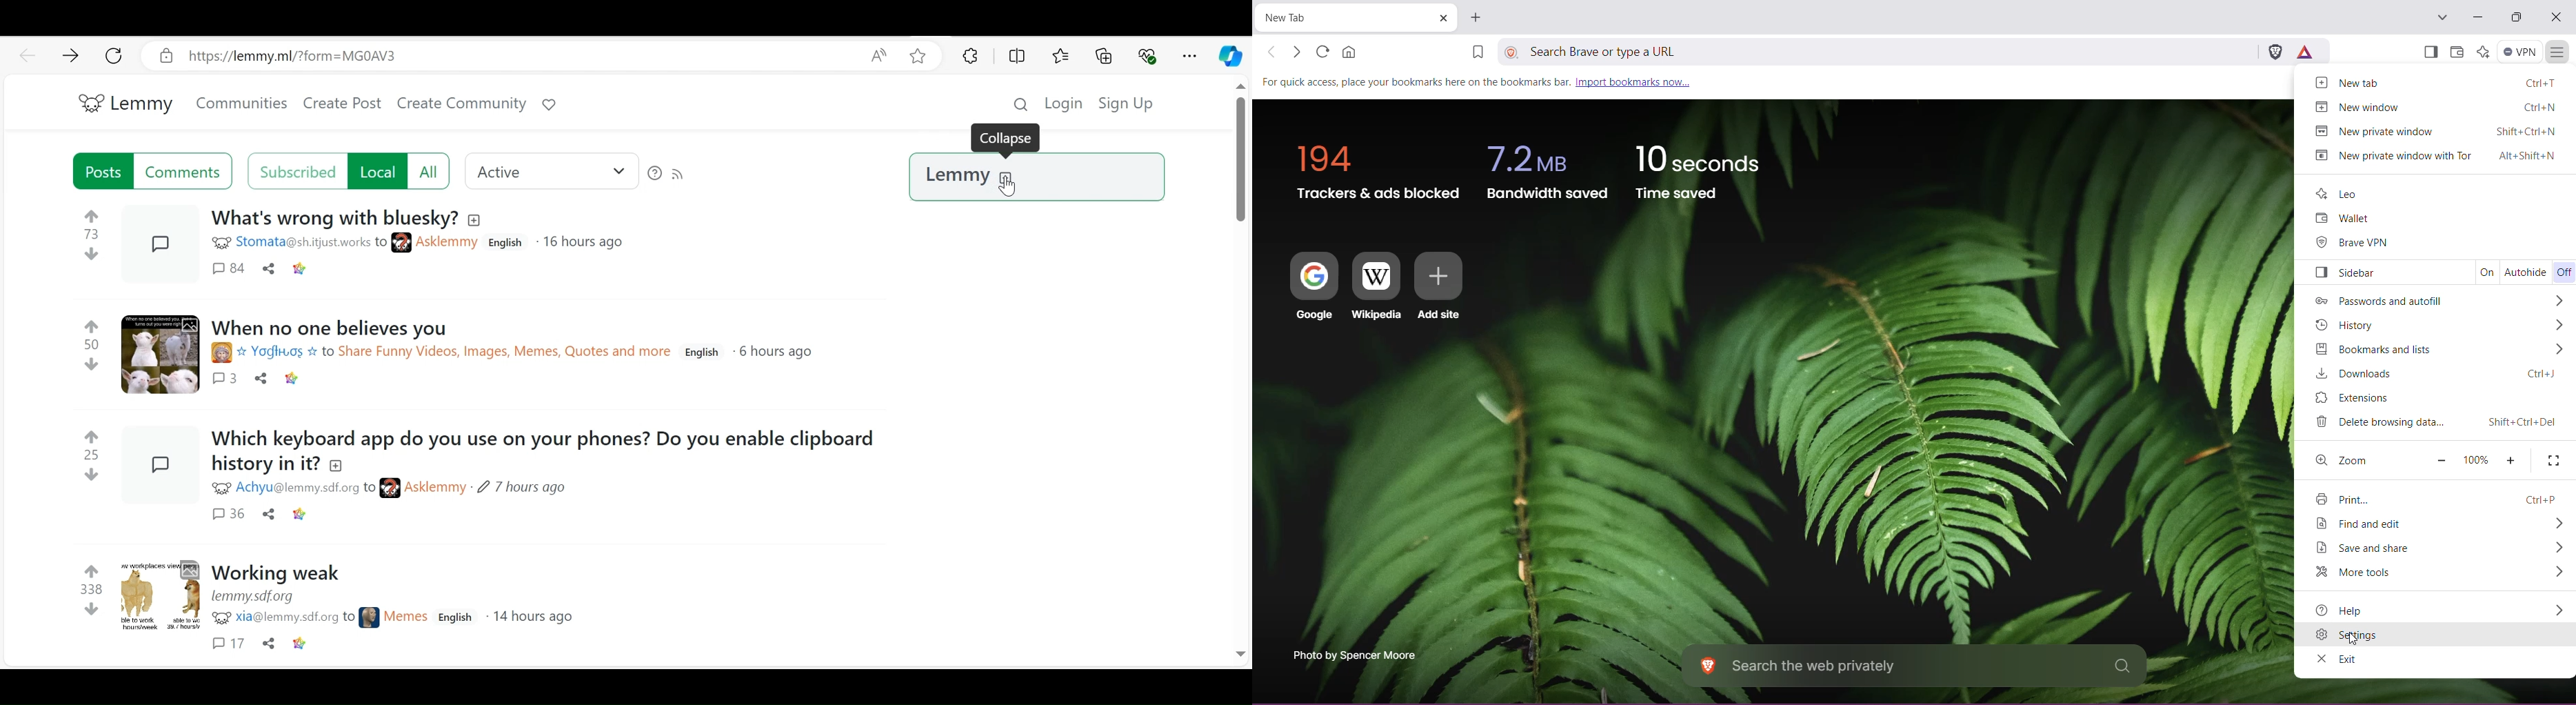  I want to click on Share, so click(268, 514).